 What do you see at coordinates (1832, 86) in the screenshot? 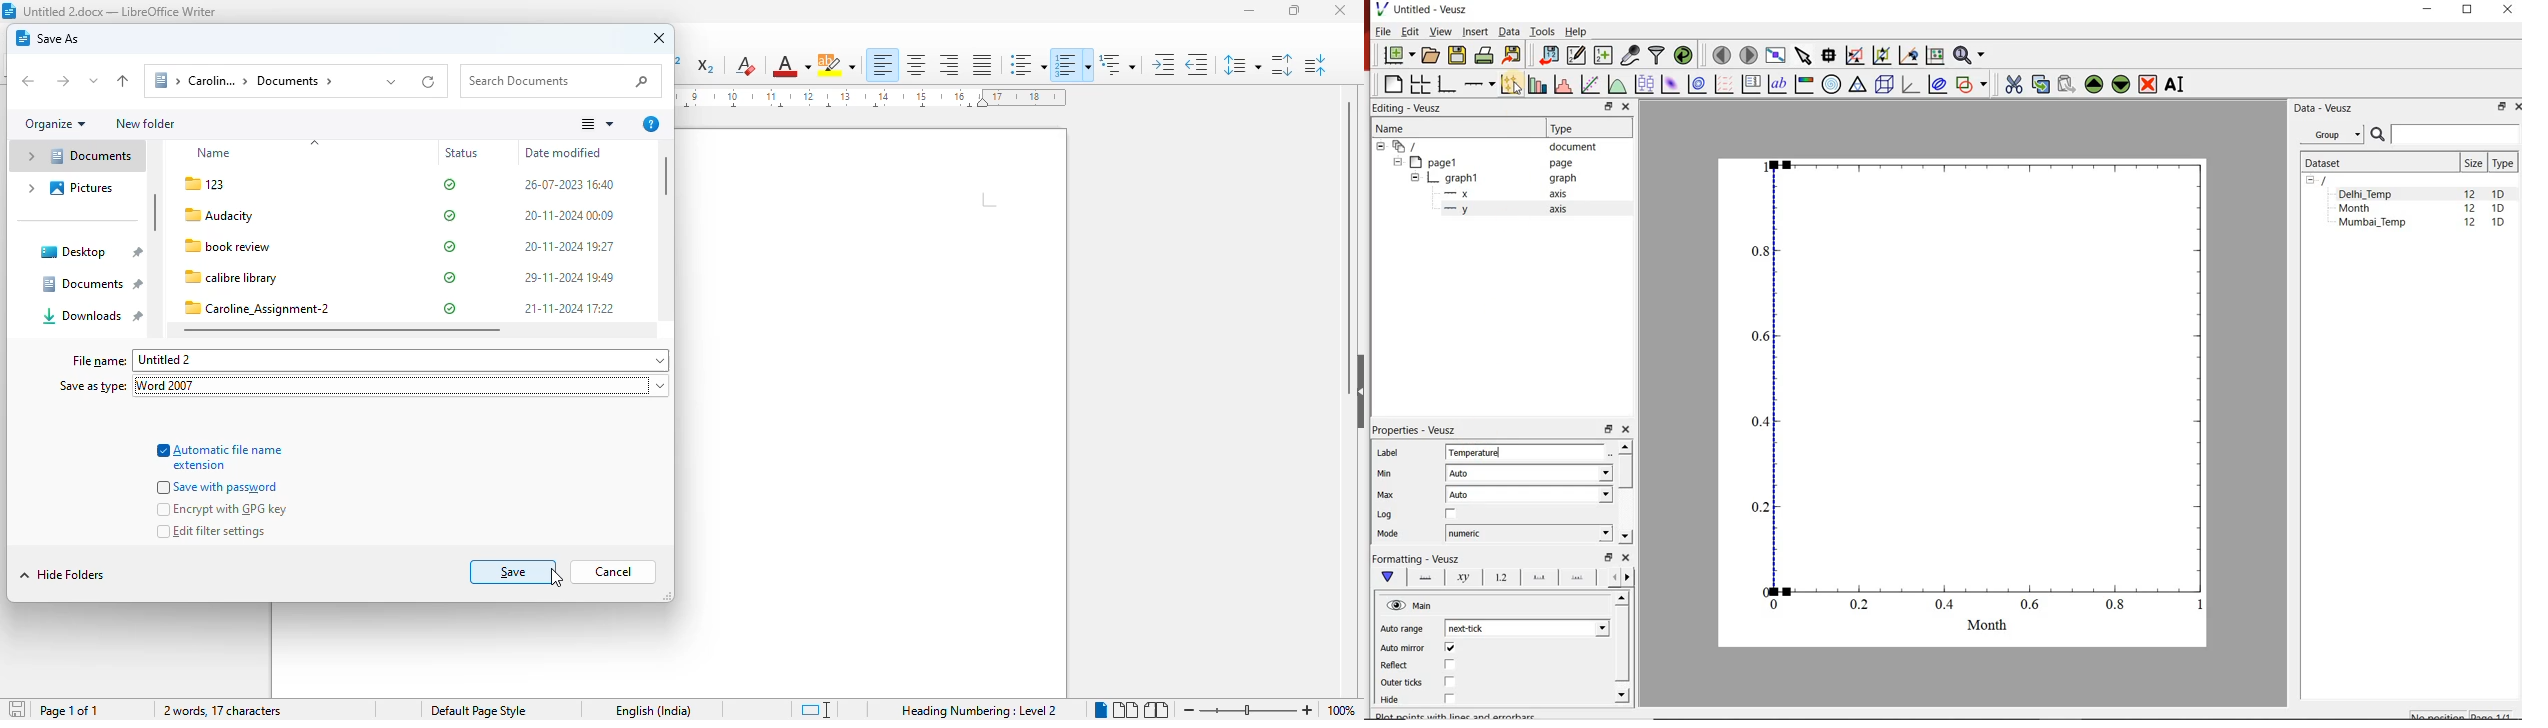
I see `polar graph` at bounding box center [1832, 86].